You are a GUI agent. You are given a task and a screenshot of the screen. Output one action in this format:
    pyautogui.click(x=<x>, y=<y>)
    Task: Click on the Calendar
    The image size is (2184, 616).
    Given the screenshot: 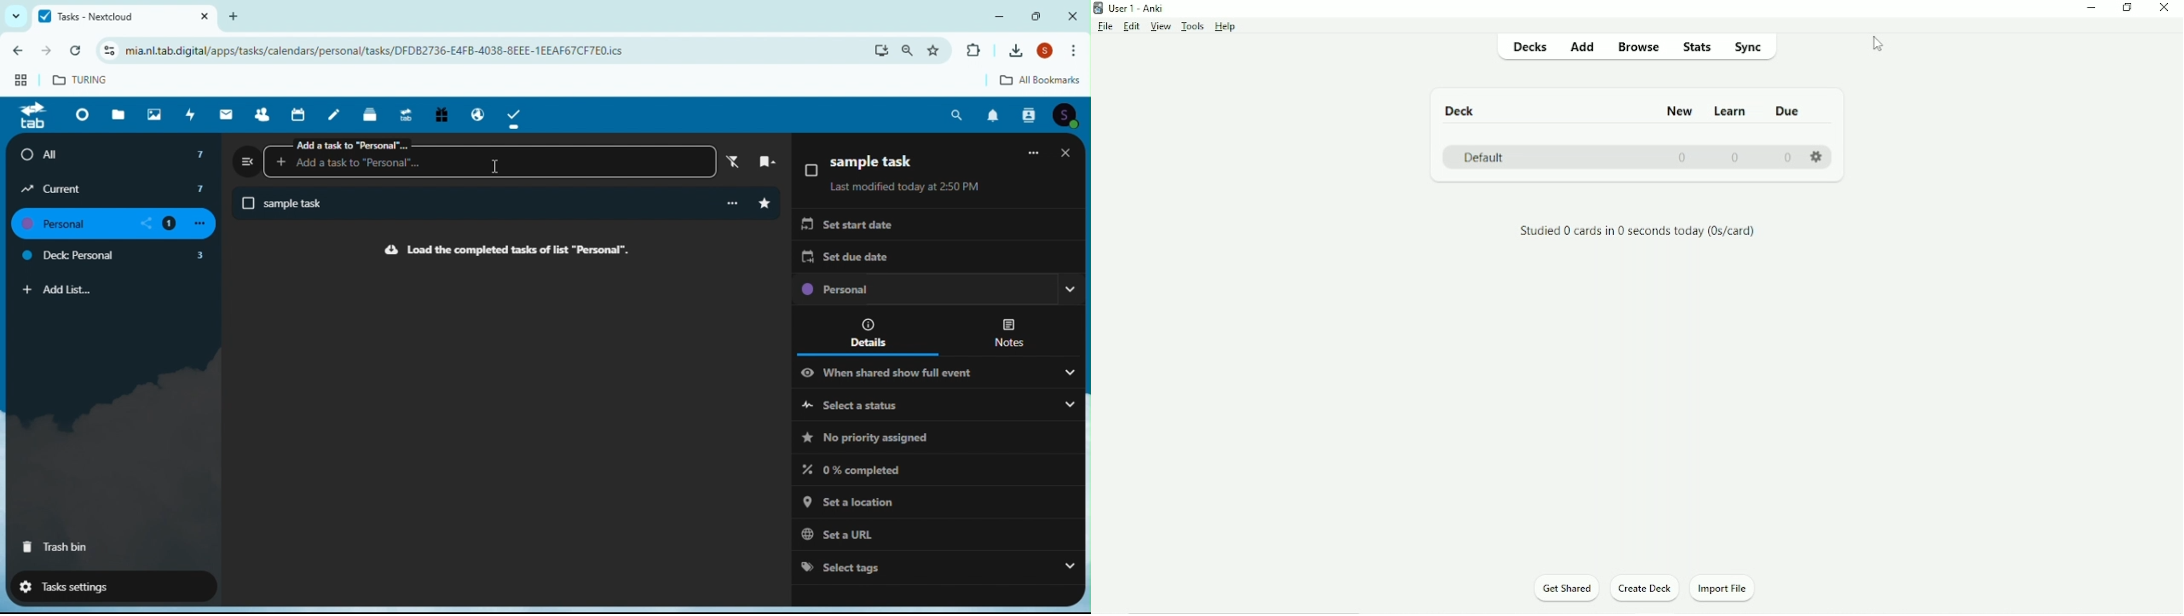 What is the action you would take?
    pyautogui.click(x=301, y=114)
    